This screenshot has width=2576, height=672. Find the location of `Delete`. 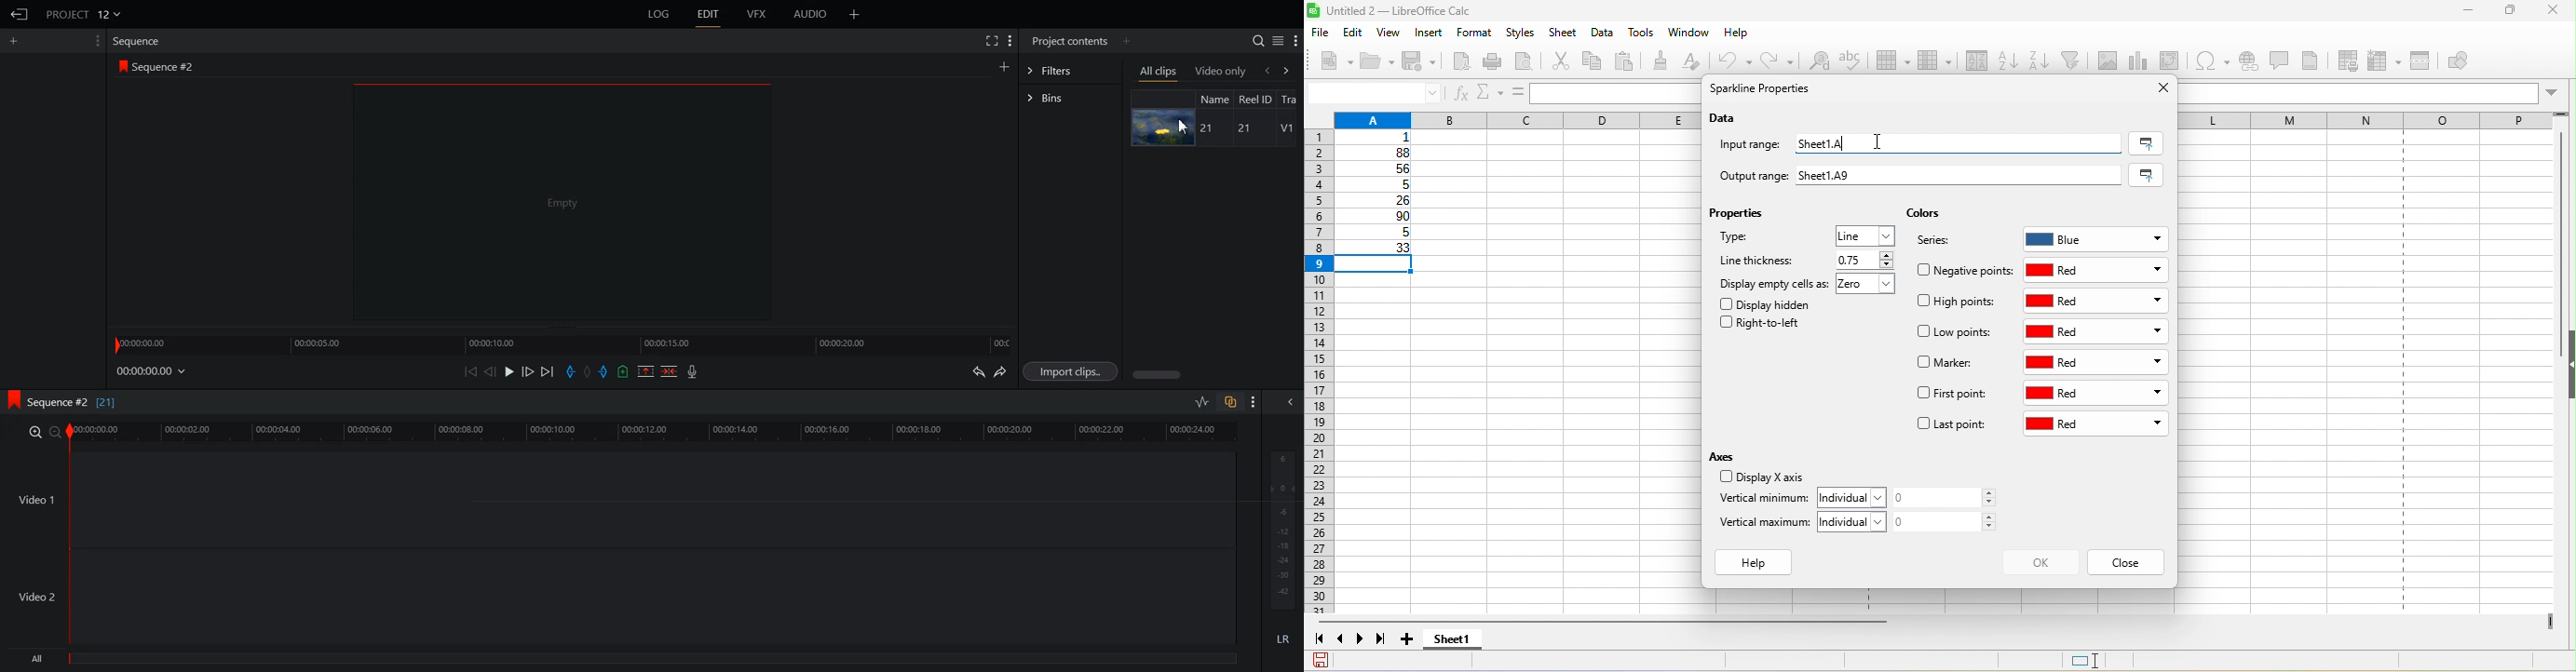

Delete is located at coordinates (669, 371).